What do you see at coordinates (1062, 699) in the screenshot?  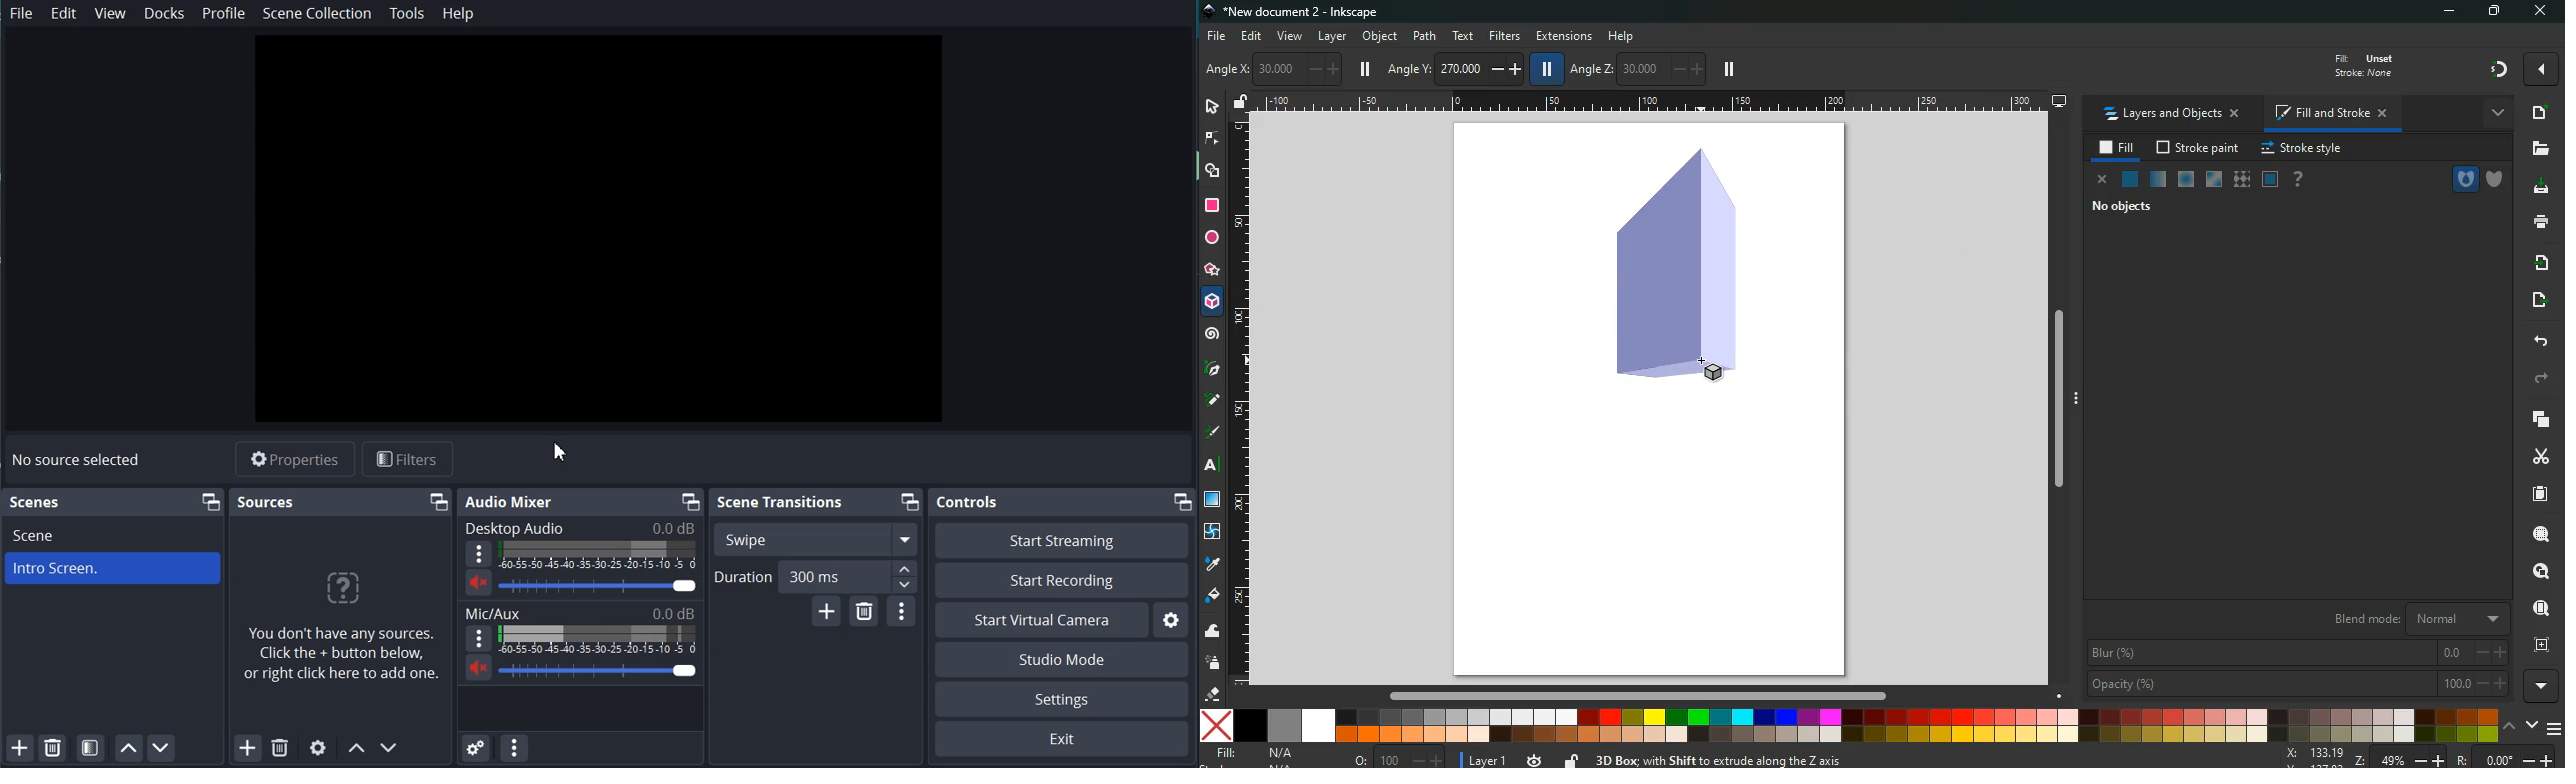 I see `Settings` at bounding box center [1062, 699].